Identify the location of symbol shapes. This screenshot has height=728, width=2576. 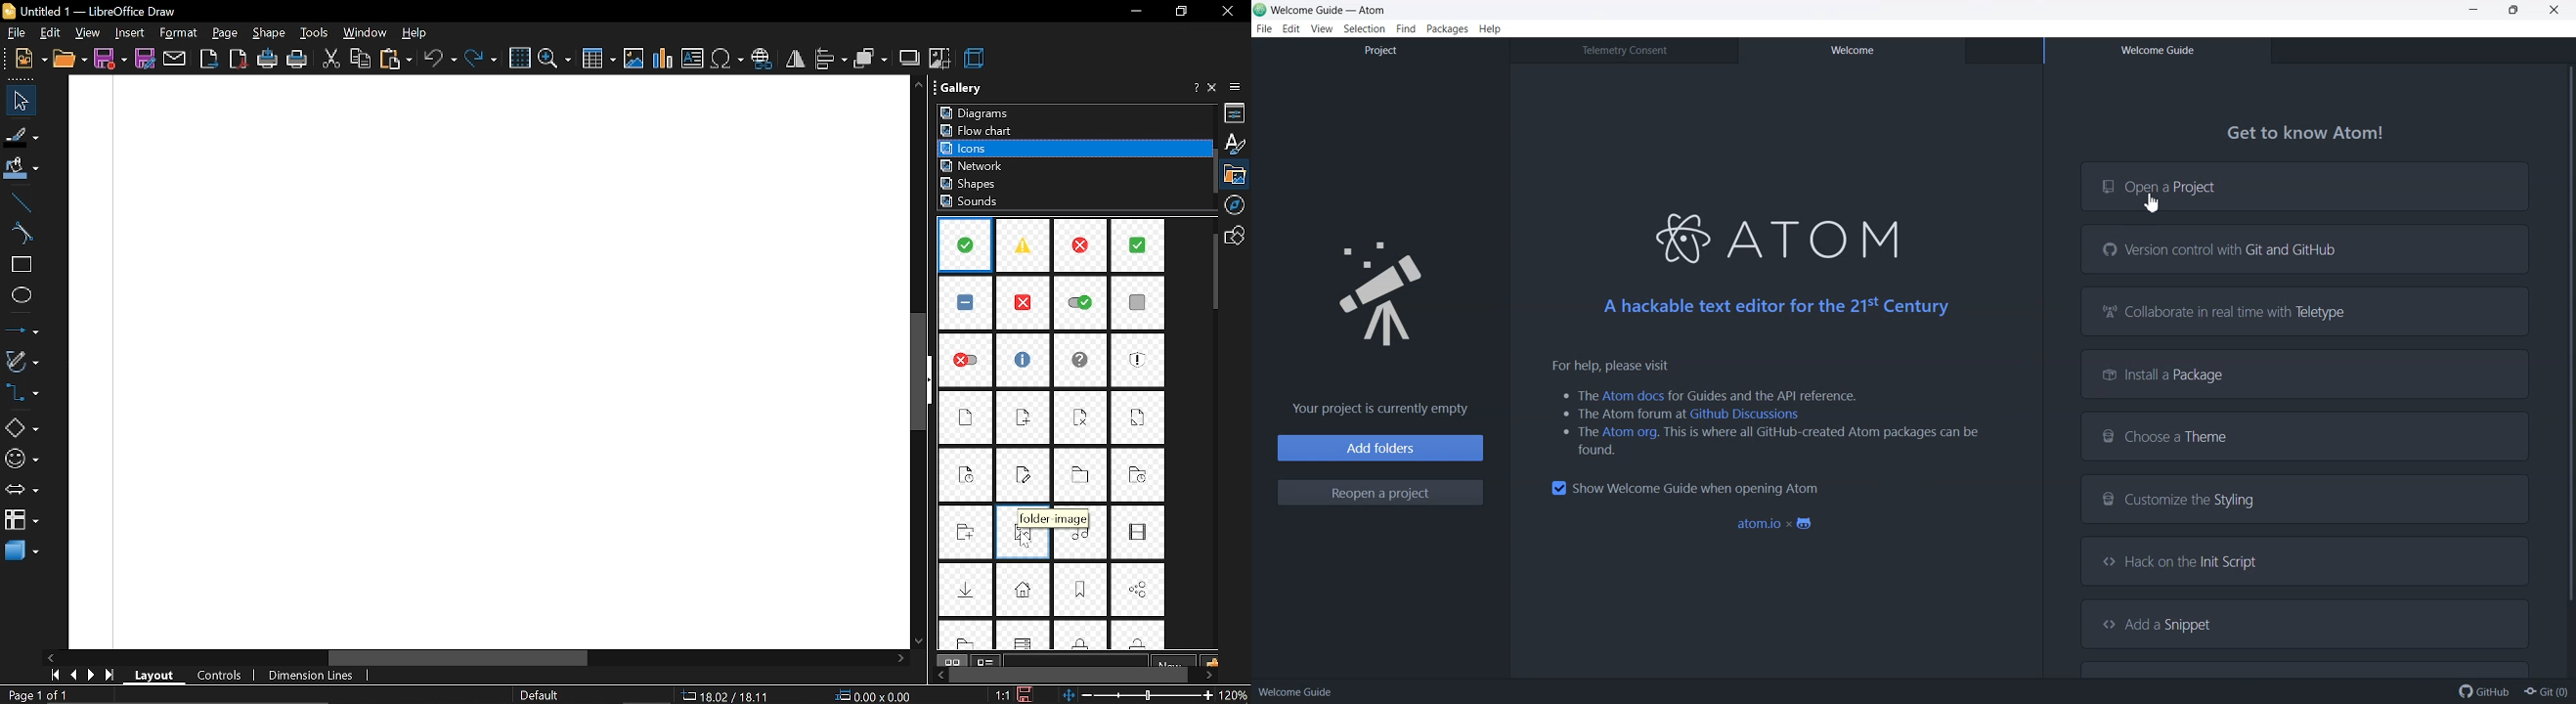
(22, 461).